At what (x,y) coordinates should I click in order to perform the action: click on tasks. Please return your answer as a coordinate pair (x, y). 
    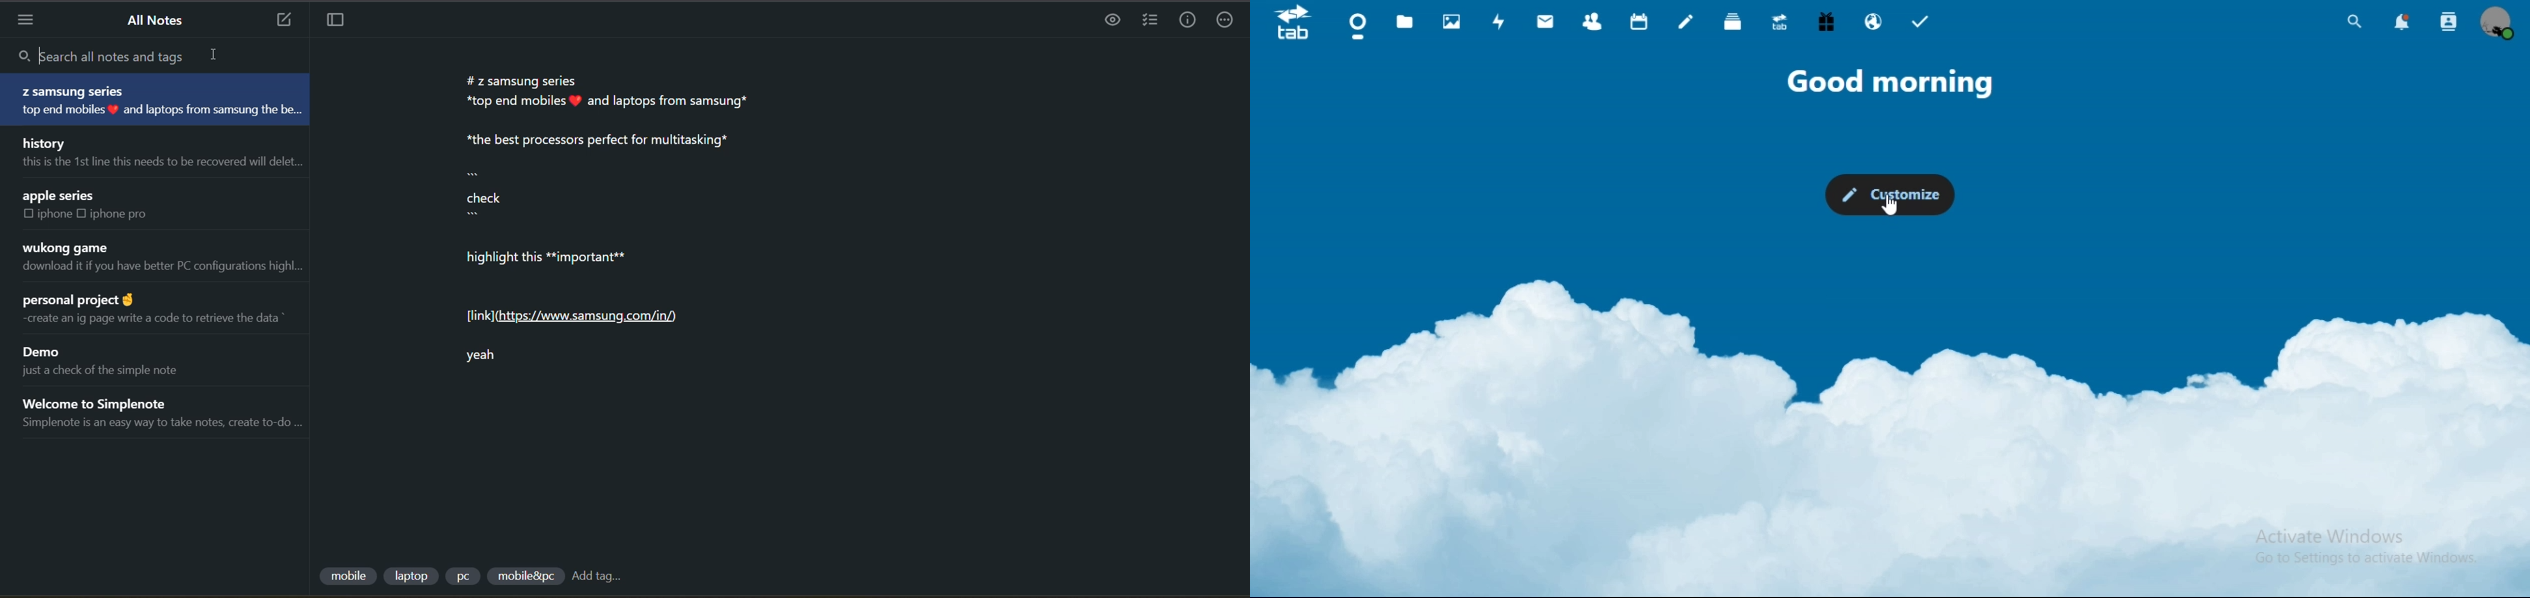
    Looking at the image, I should click on (1919, 22).